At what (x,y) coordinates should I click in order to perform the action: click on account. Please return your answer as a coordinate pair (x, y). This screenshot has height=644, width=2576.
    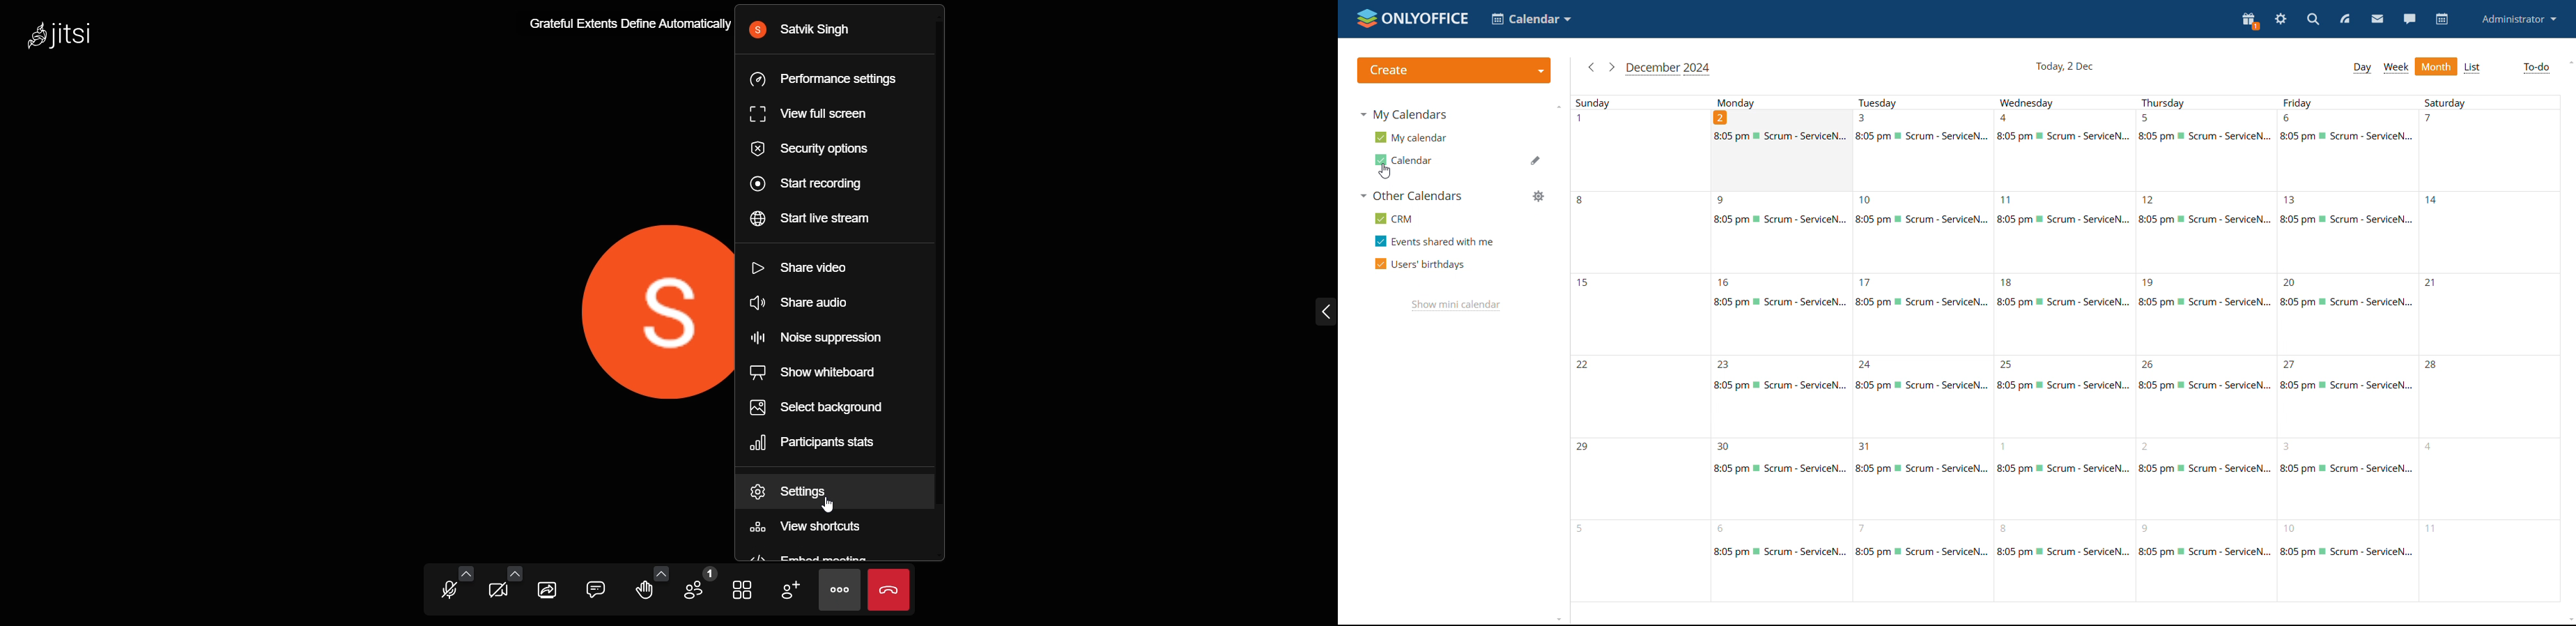
    Looking at the image, I should click on (2518, 19).